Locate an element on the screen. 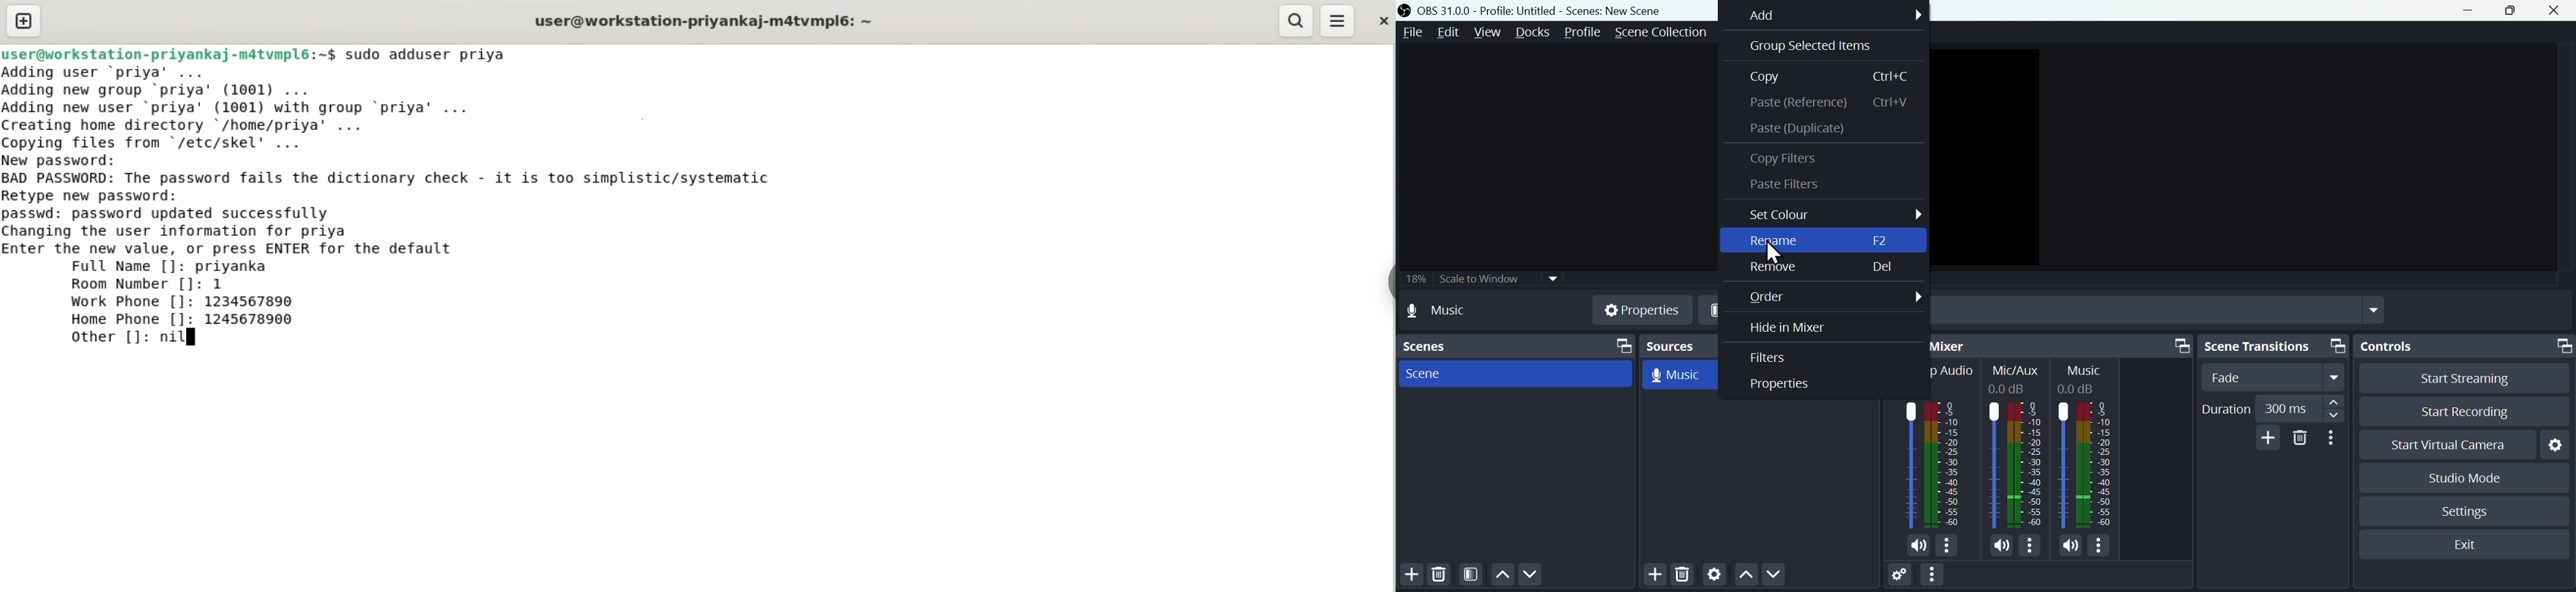 The image size is (2576, 616). Remove is located at coordinates (1815, 268).